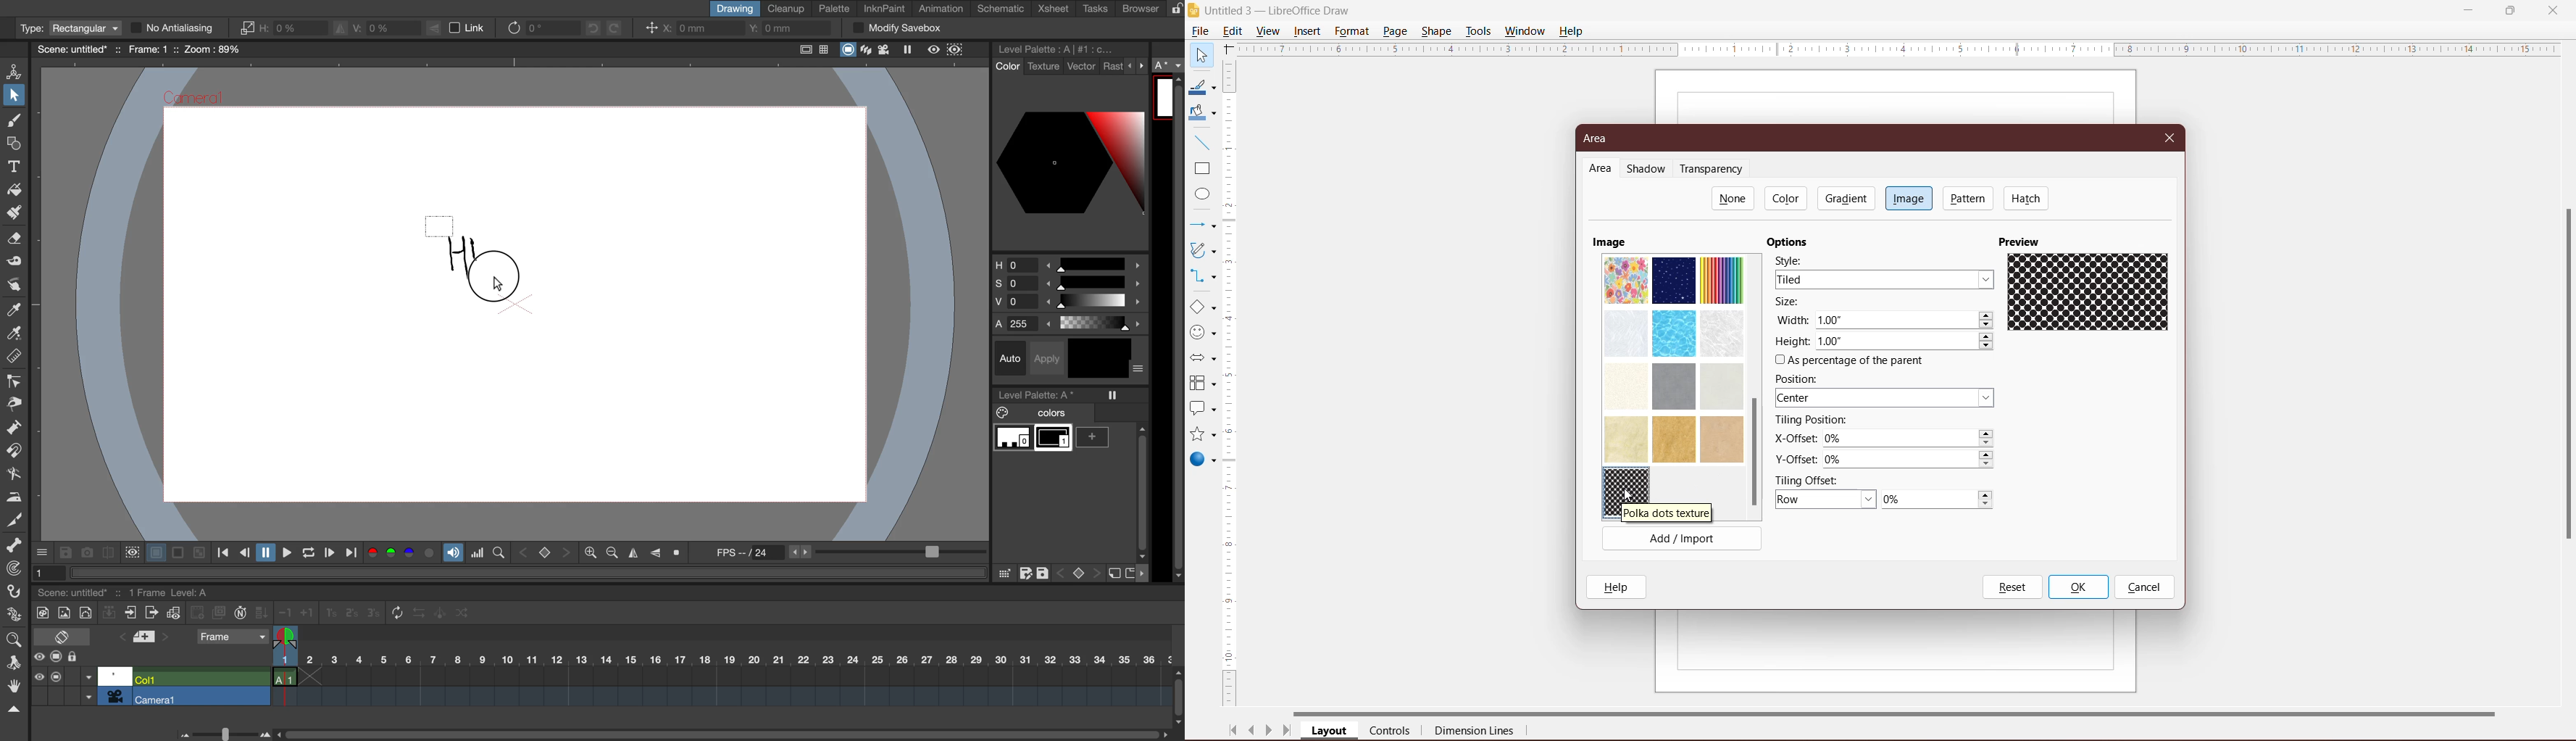 The image size is (2576, 756). I want to click on Basic Shapes, so click(1202, 307).